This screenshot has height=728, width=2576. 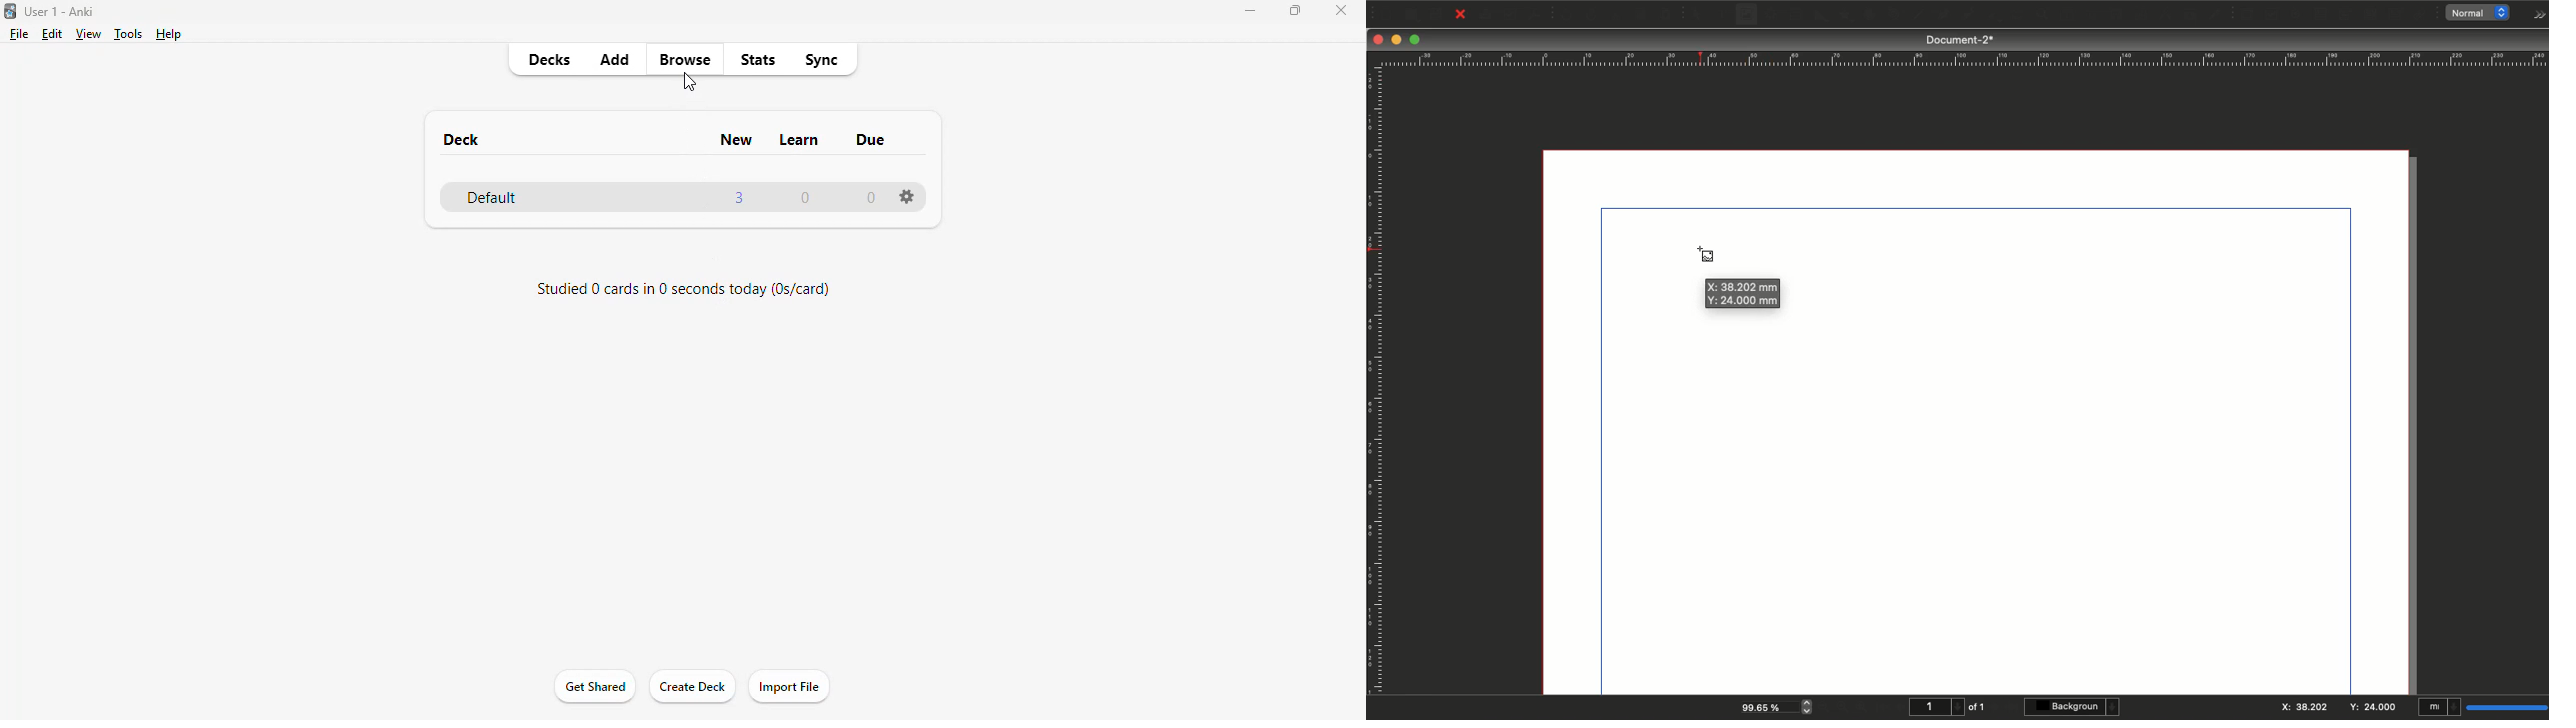 I want to click on default, so click(x=491, y=197).